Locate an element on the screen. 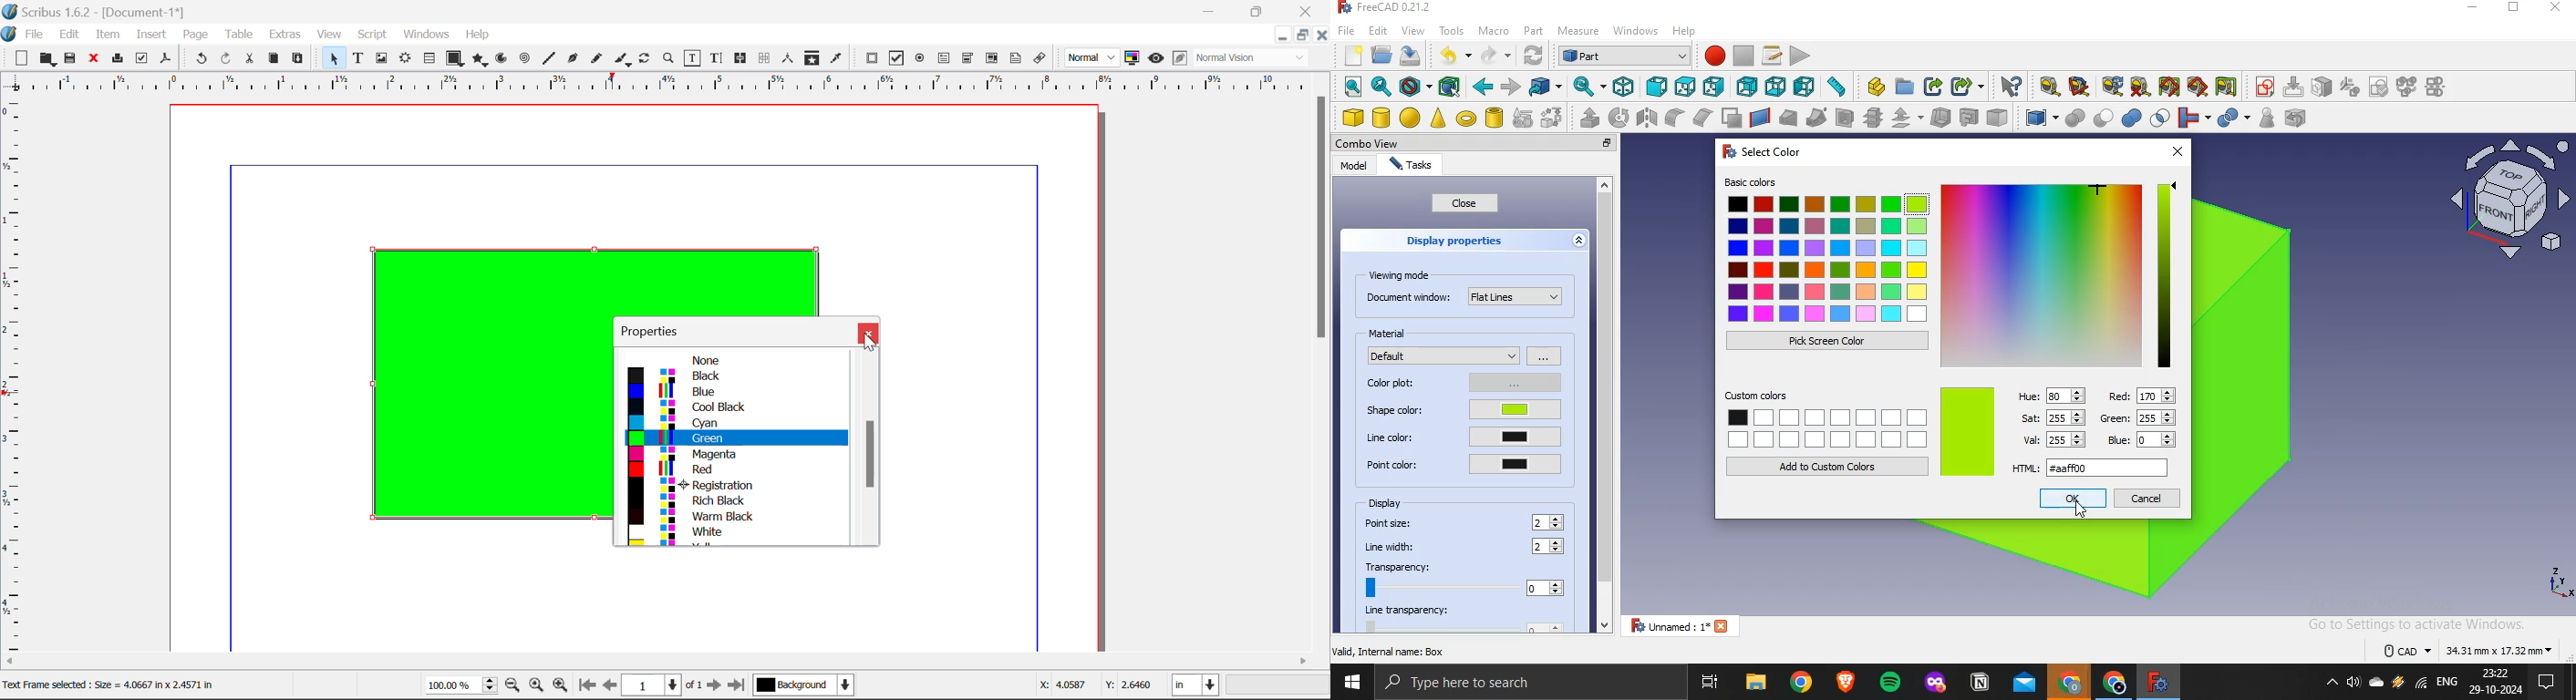 The height and width of the screenshot is (700, 2576). Select is located at coordinates (331, 58).